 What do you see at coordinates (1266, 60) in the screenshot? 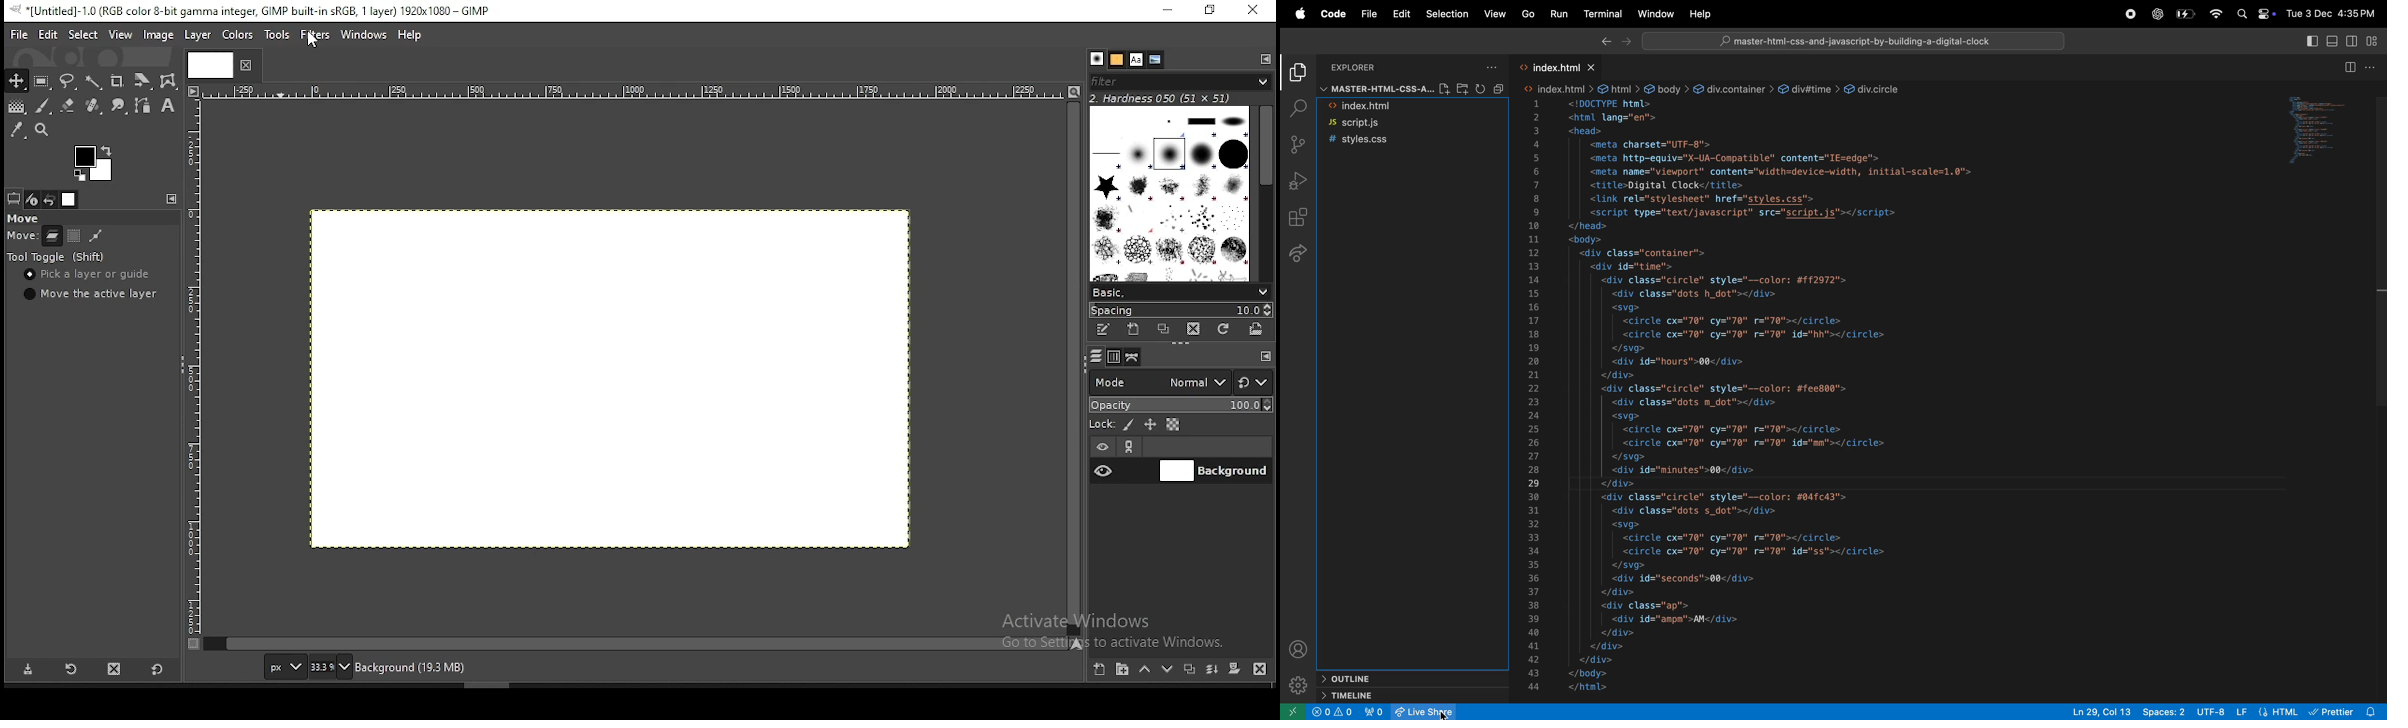
I see `cinfigure this tab` at bounding box center [1266, 60].